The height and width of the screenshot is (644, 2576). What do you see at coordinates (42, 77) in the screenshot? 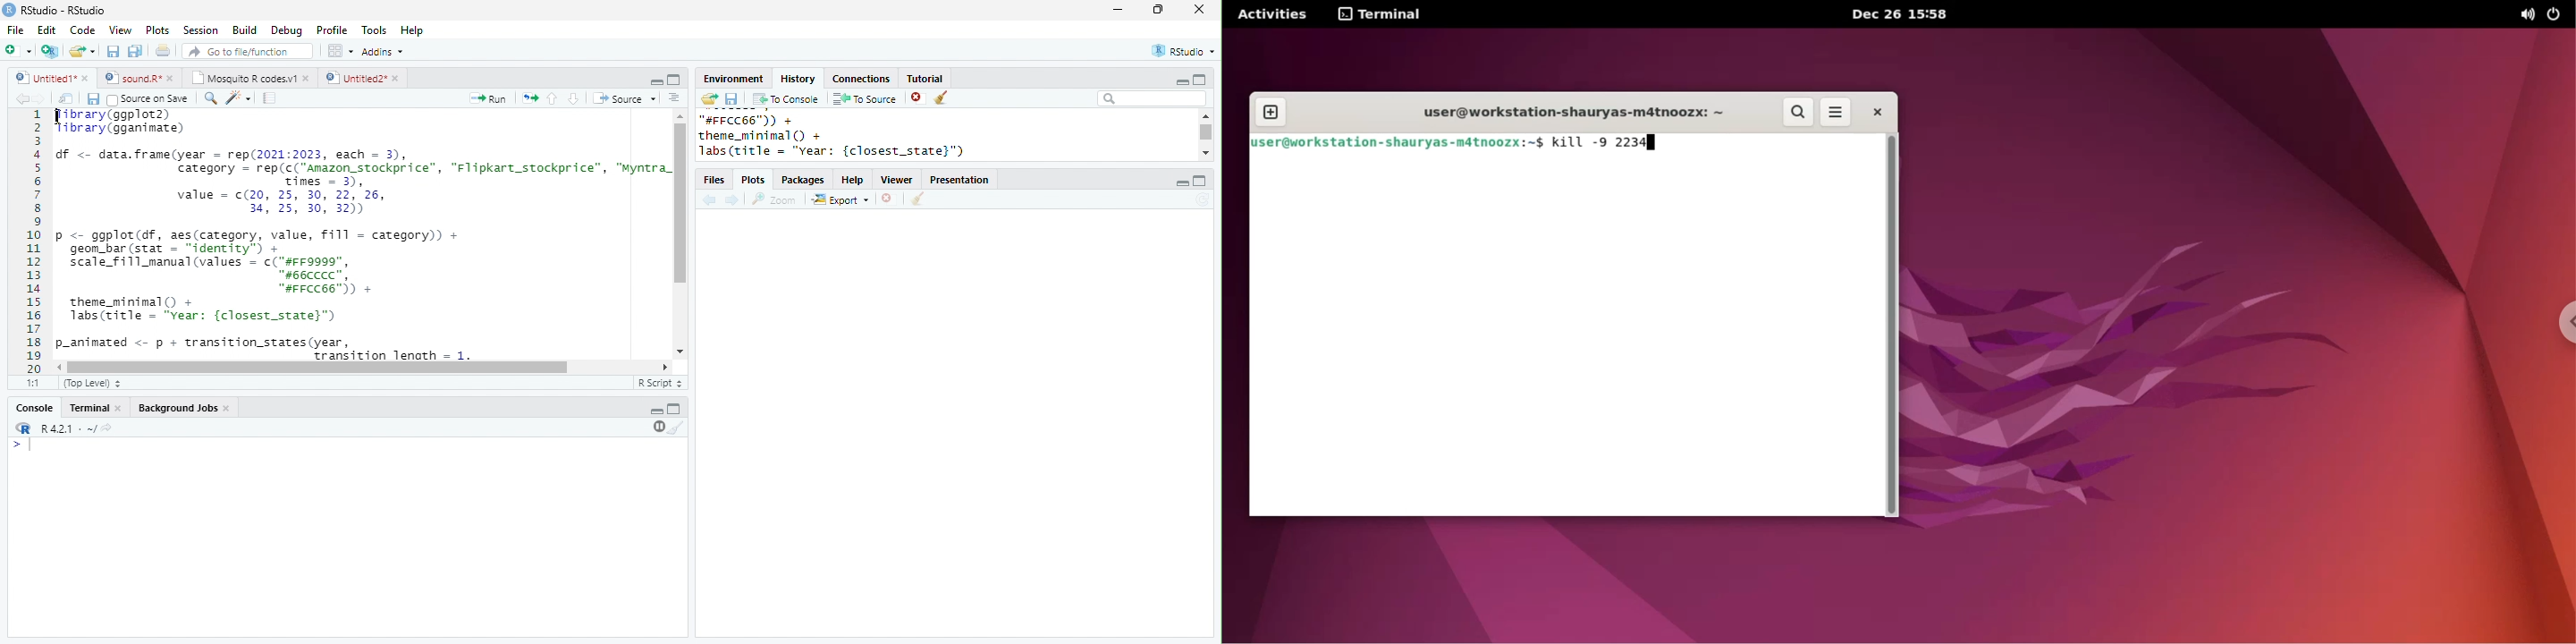
I see `Untitled1` at bounding box center [42, 77].